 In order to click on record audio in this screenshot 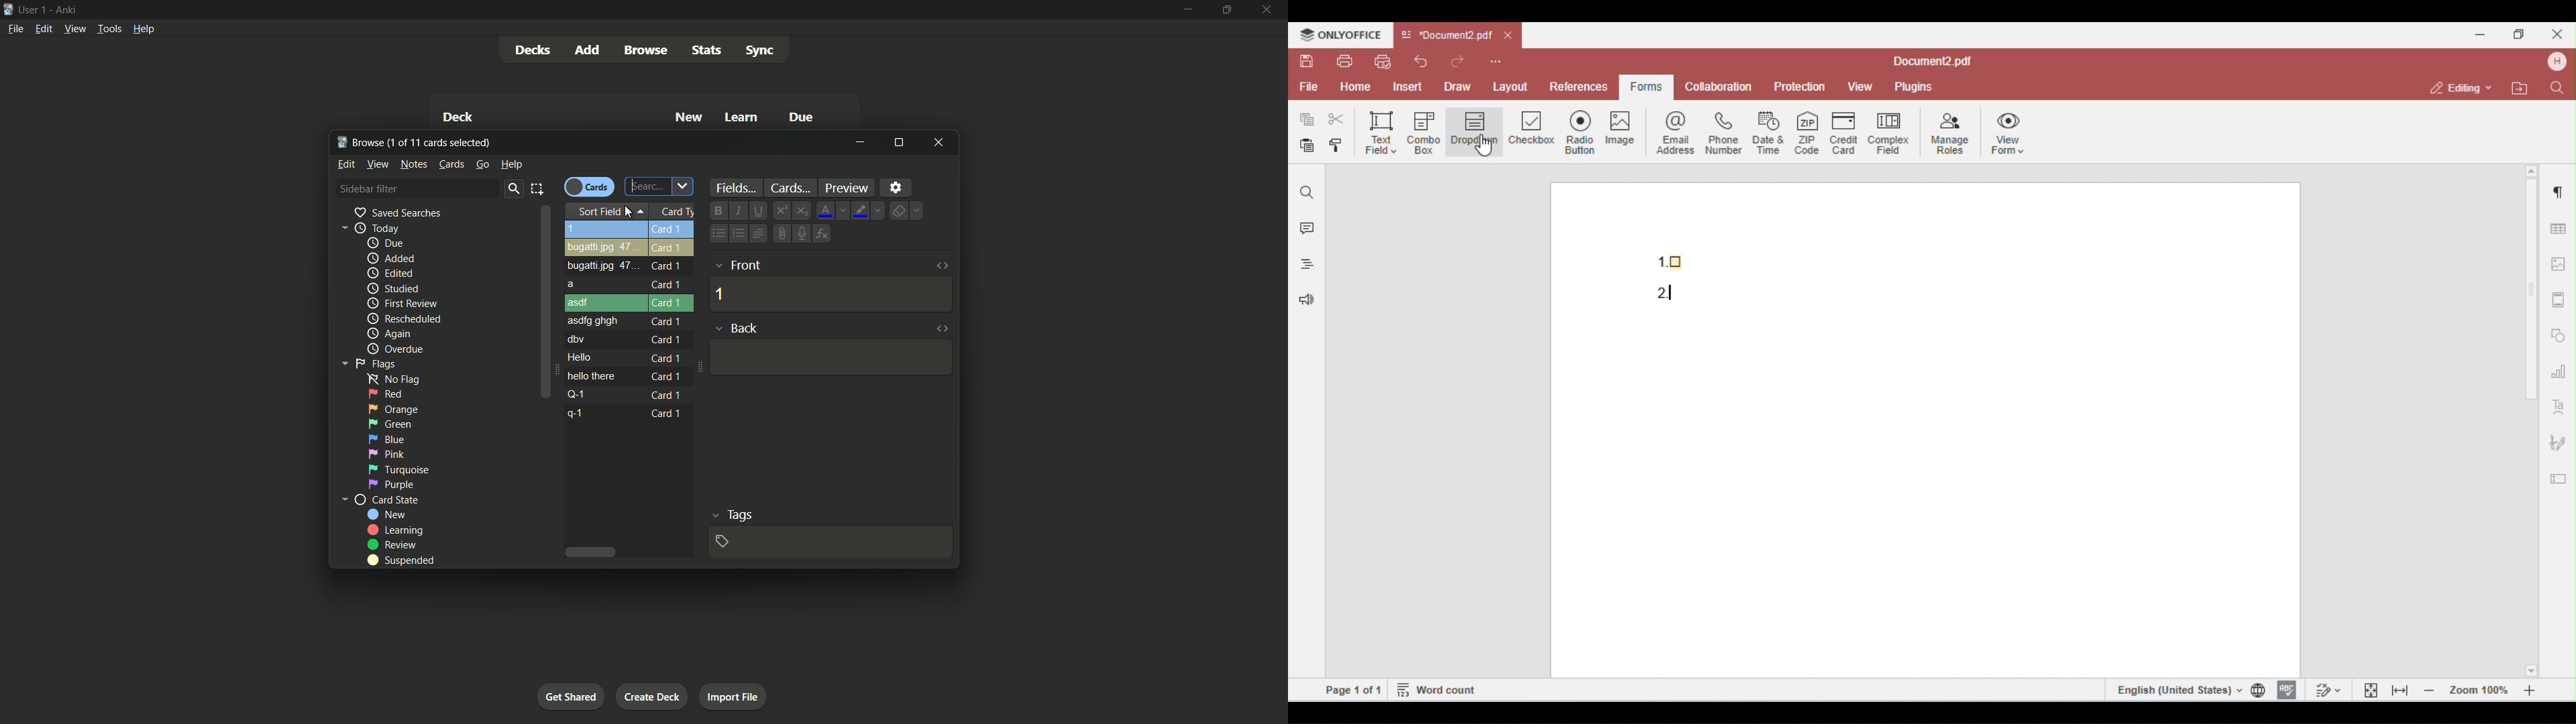, I will do `click(802, 234)`.